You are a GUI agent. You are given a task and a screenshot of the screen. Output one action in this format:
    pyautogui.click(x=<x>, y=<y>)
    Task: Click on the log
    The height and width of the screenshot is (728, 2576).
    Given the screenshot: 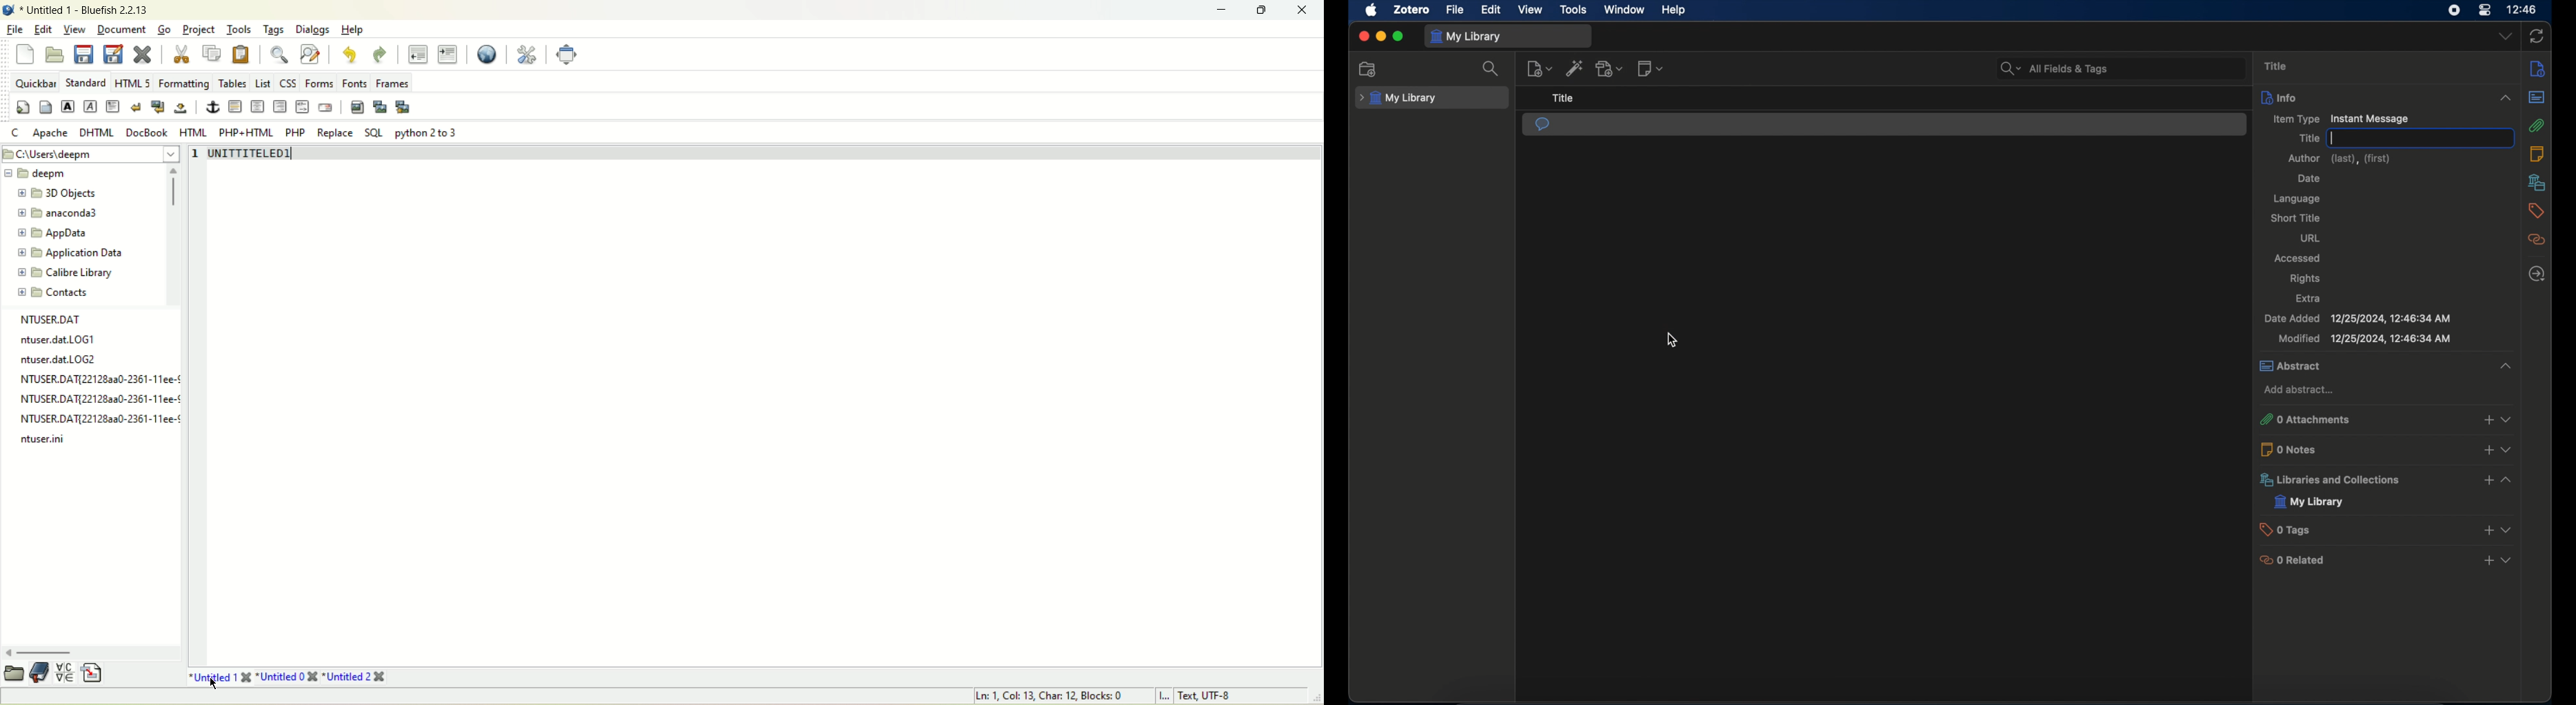 What is the action you would take?
    pyautogui.click(x=63, y=361)
    